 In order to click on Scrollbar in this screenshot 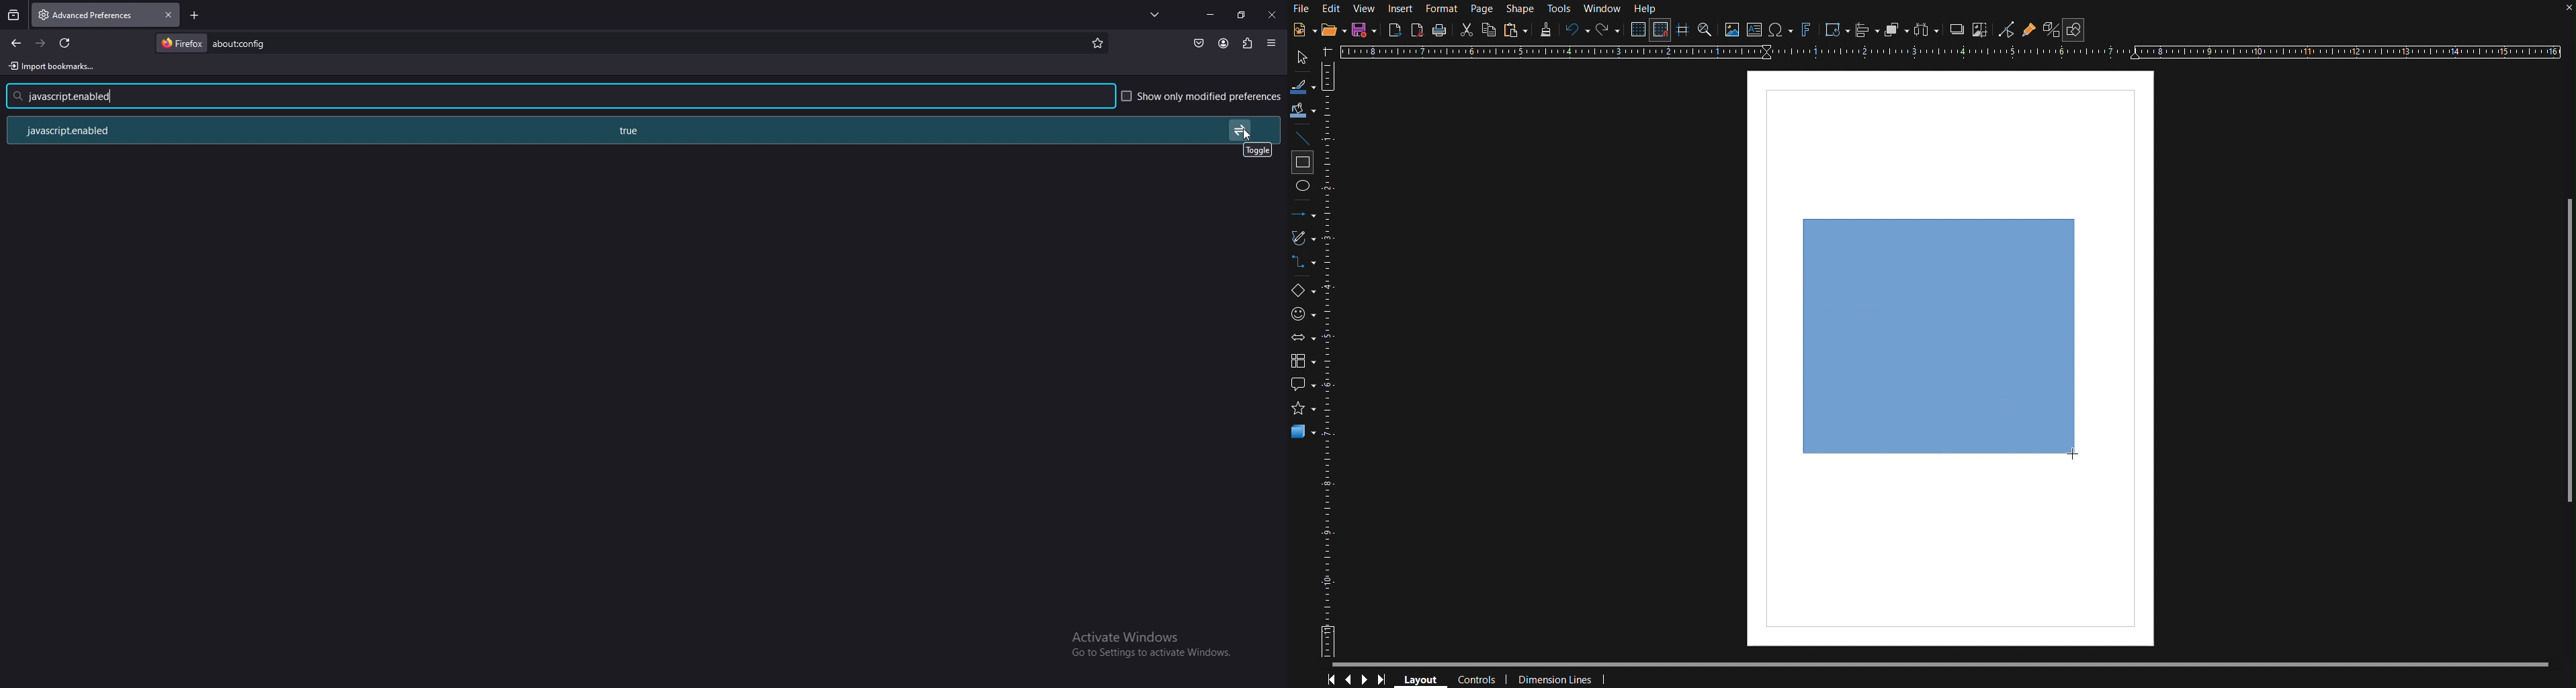, I will do `click(1951, 665)`.